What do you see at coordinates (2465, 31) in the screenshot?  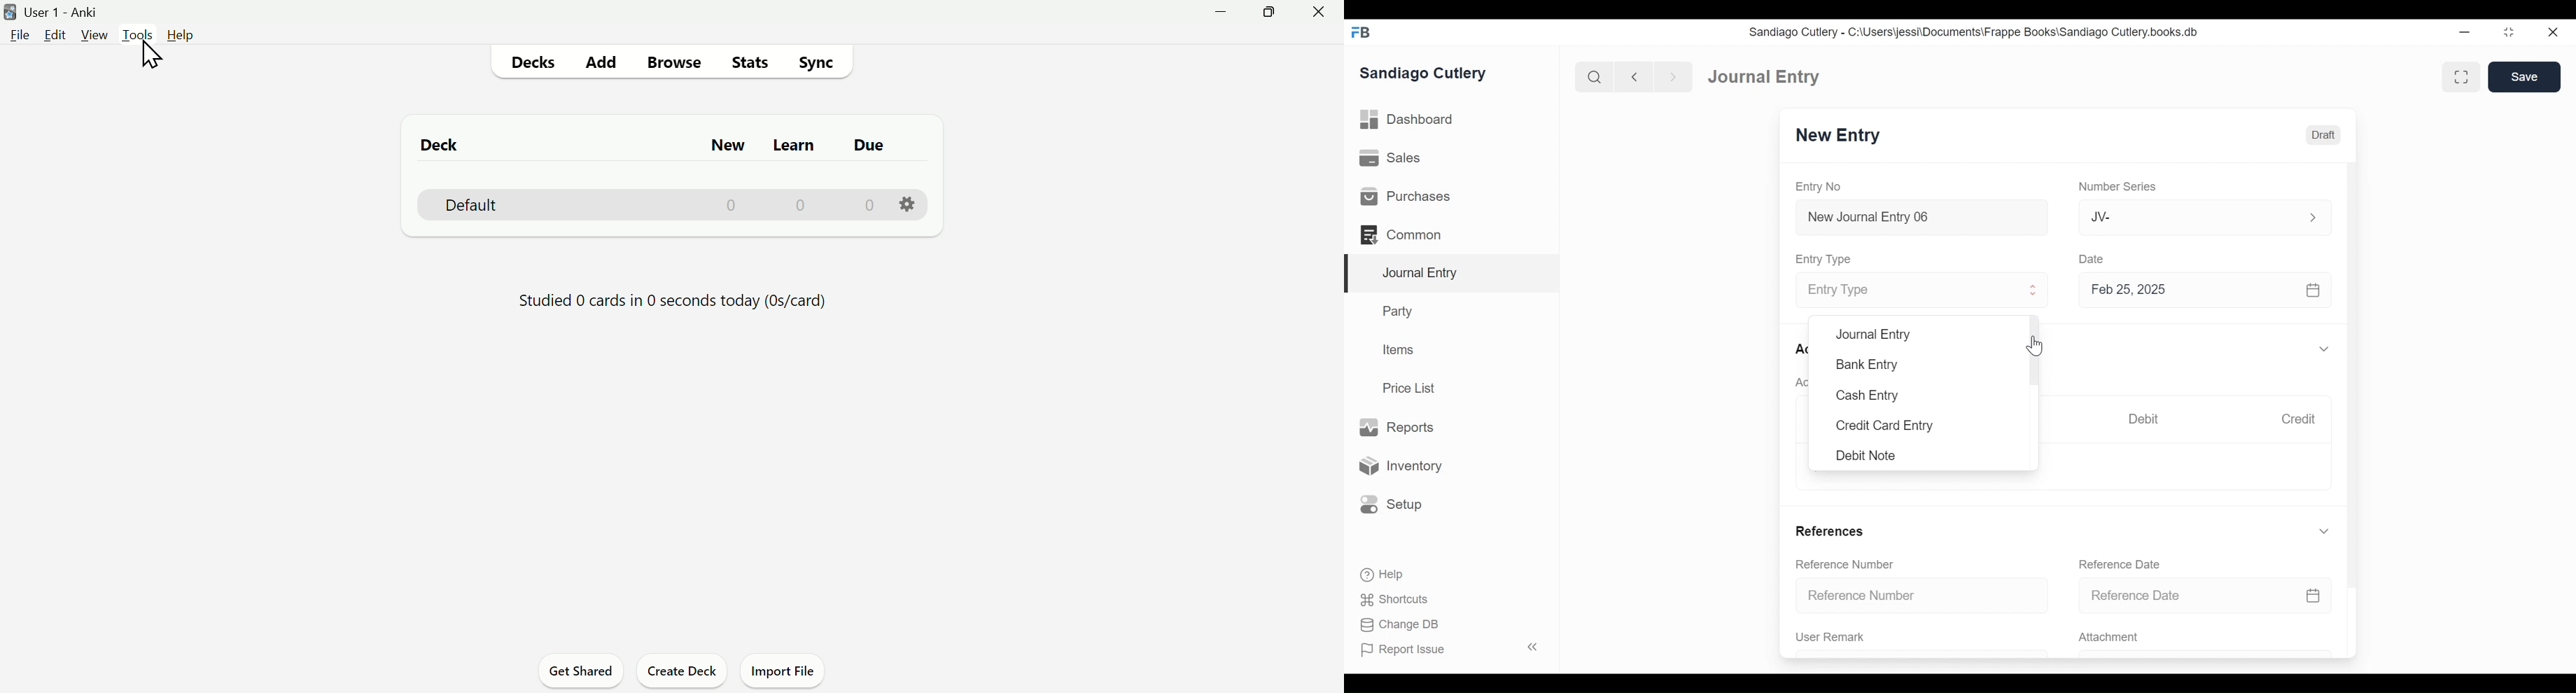 I see `minimize` at bounding box center [2465, 31].